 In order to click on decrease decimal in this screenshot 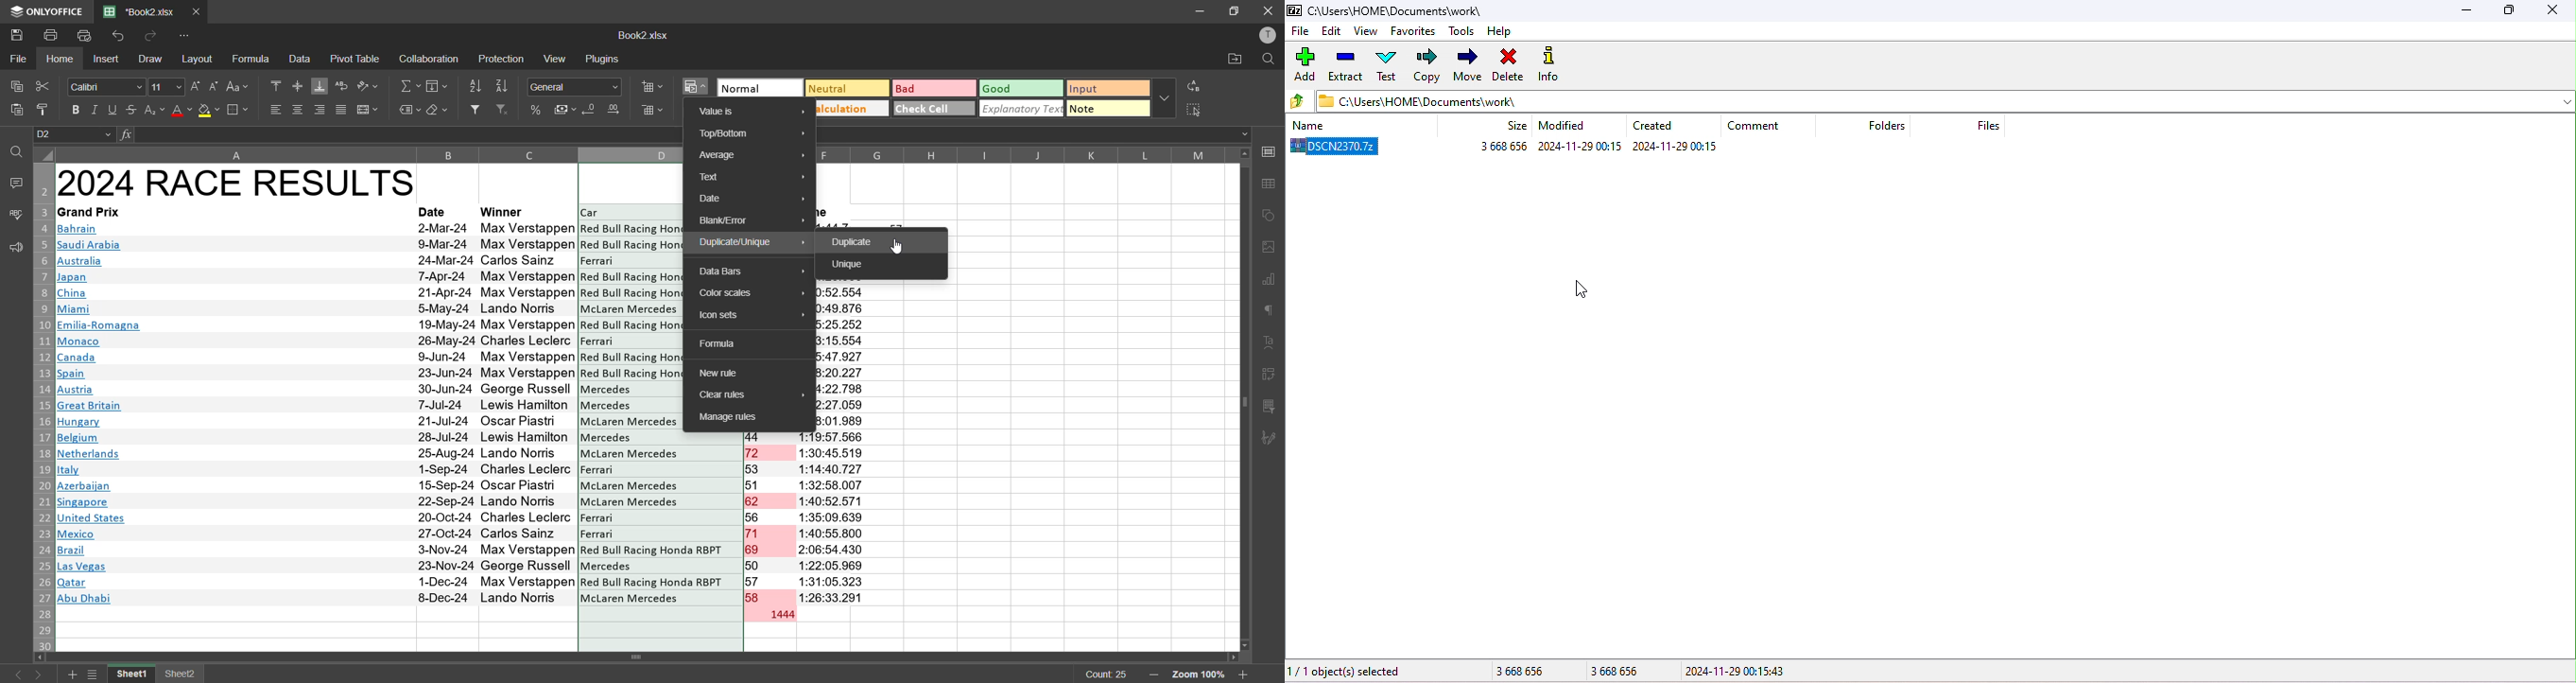, I will do `click(592, 111)`.